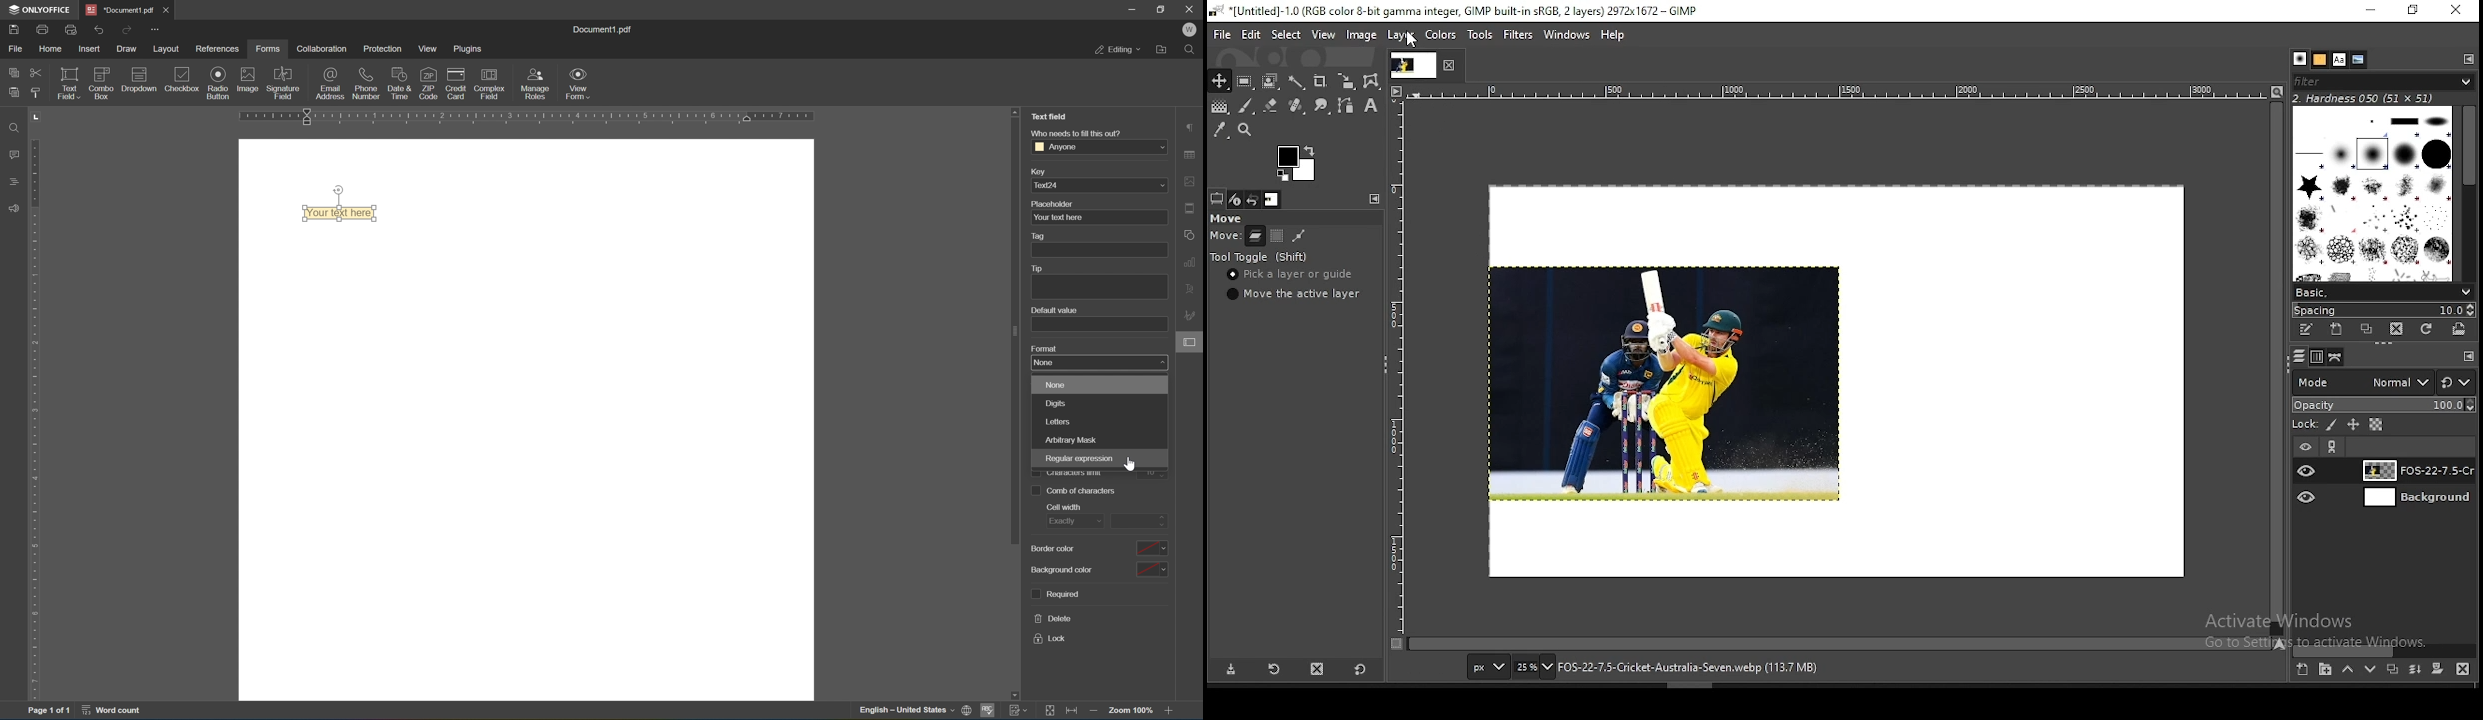 The image size is (2492, 728). What do you see at coordinates (1217, 198) in the screenshot?
I see `tool options` at bounding box center [1217, 198].